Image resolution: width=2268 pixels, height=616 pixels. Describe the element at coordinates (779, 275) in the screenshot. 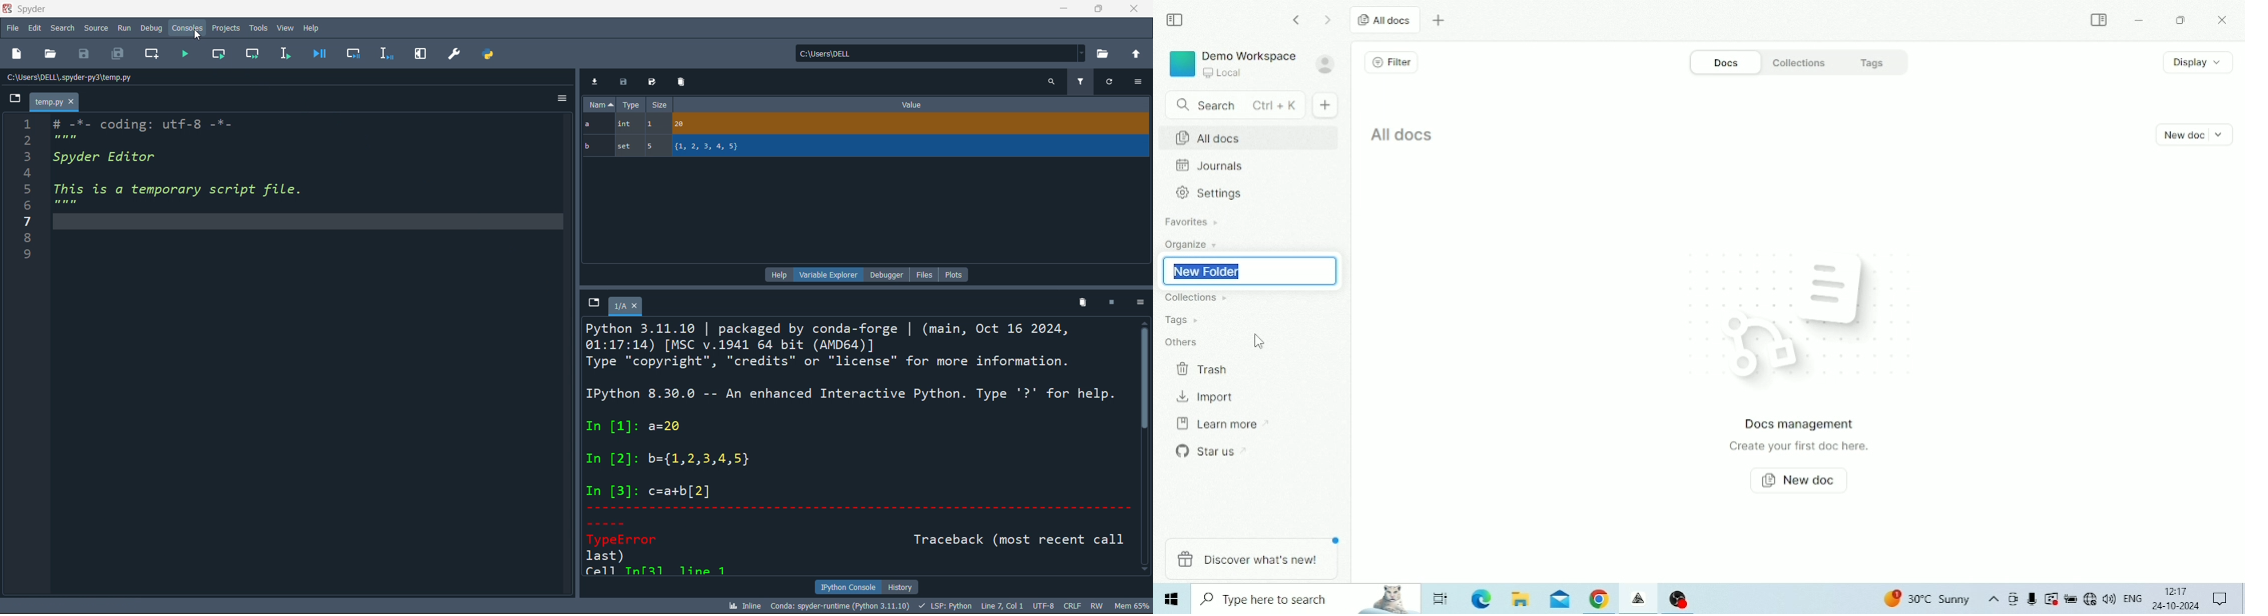

I see `help` at that location.